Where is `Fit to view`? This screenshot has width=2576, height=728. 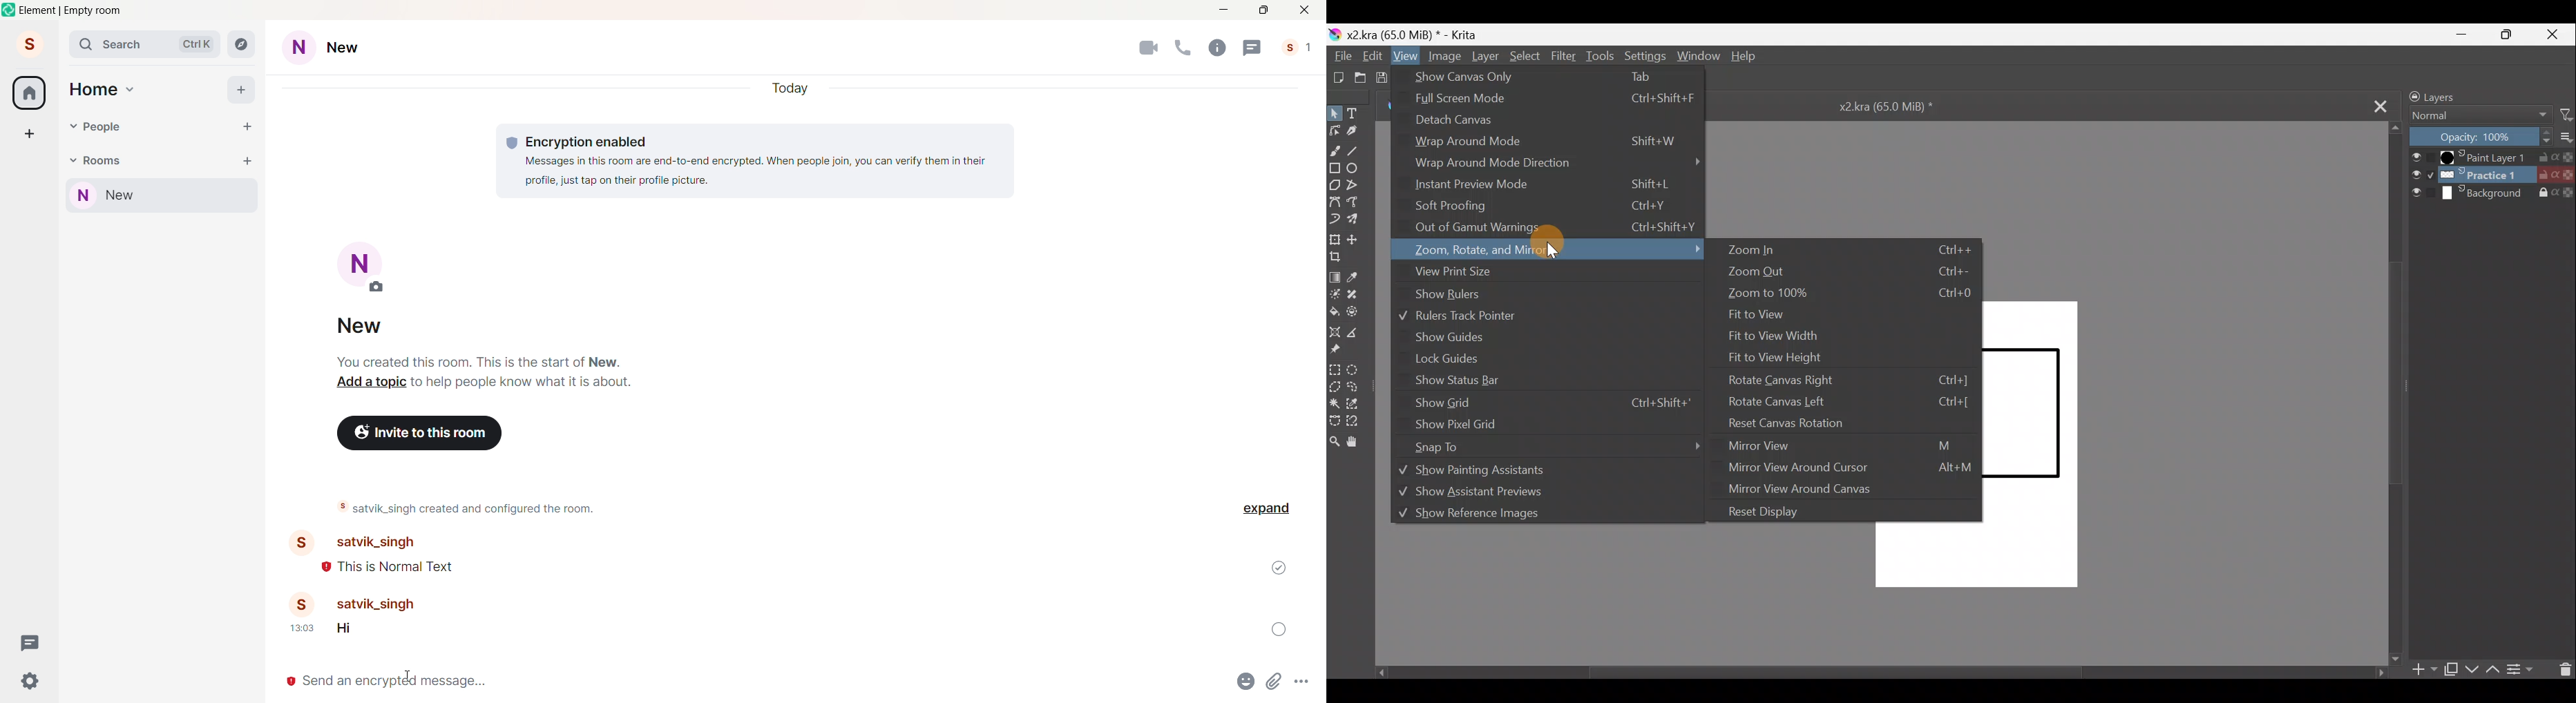
Fit to view is located at coordinates (1765, 316).